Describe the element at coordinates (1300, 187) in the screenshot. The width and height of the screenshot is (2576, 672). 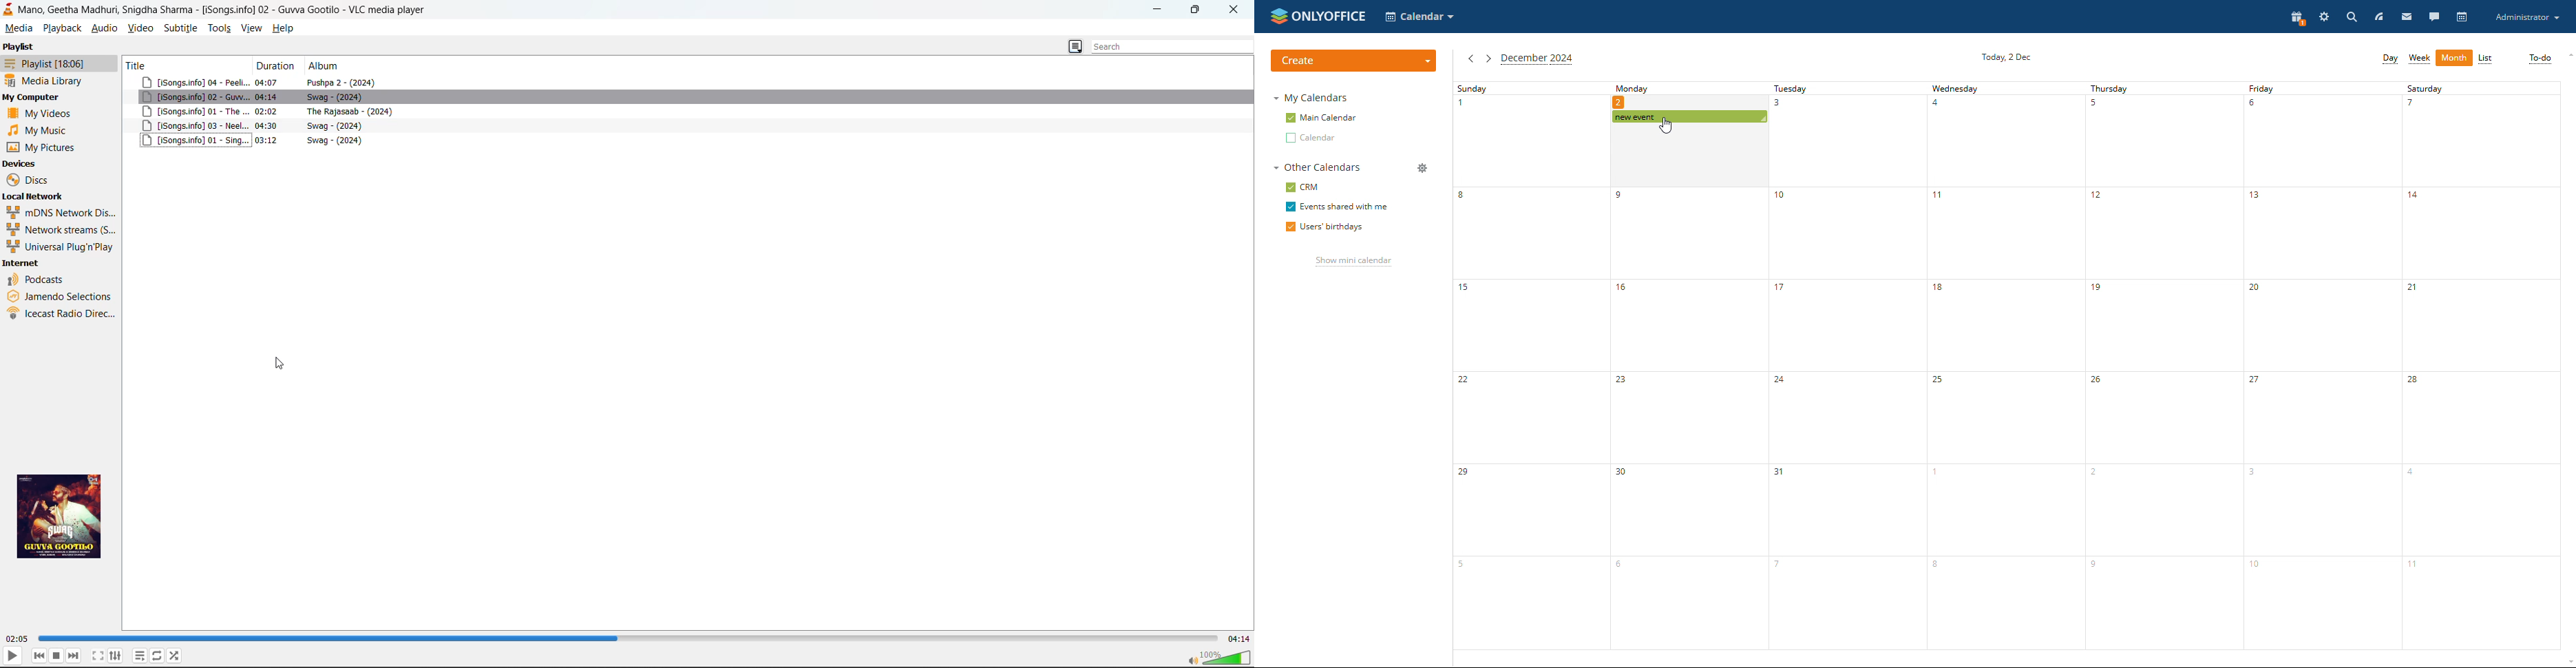
I see `crm` at that location.